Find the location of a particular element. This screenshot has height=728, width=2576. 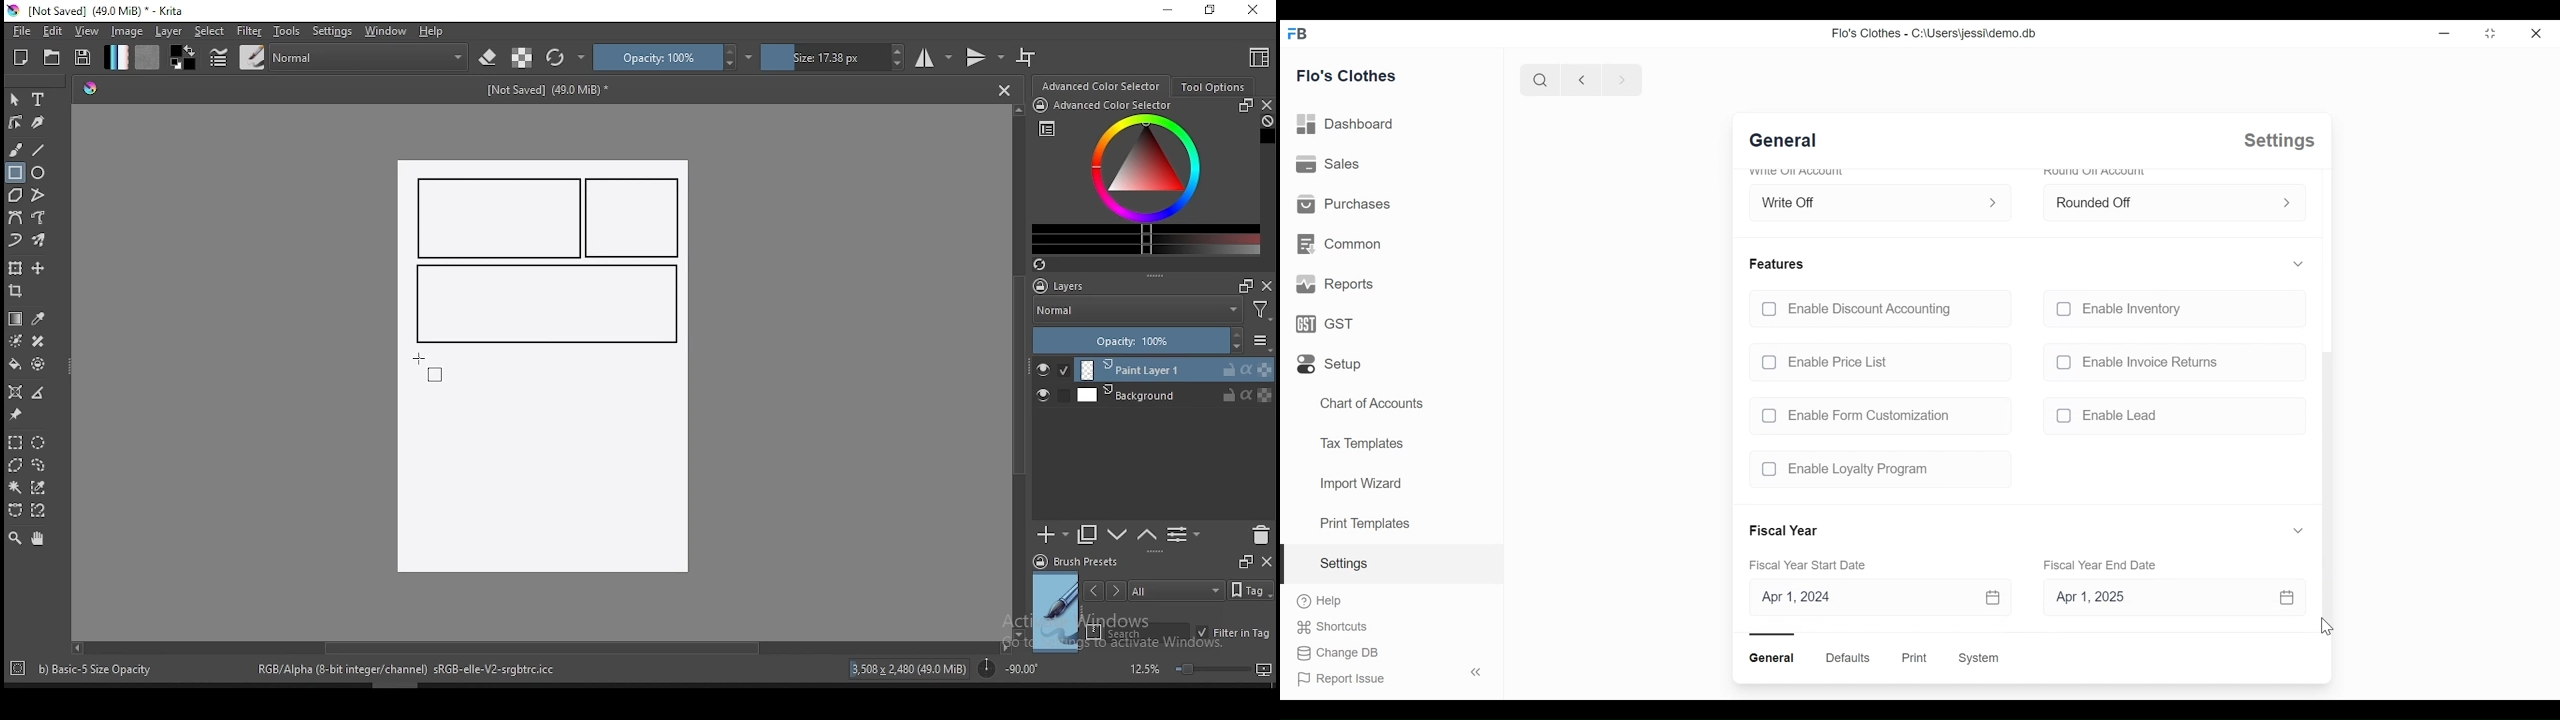

view or change layer properties is located at coordinates (1183, 534).